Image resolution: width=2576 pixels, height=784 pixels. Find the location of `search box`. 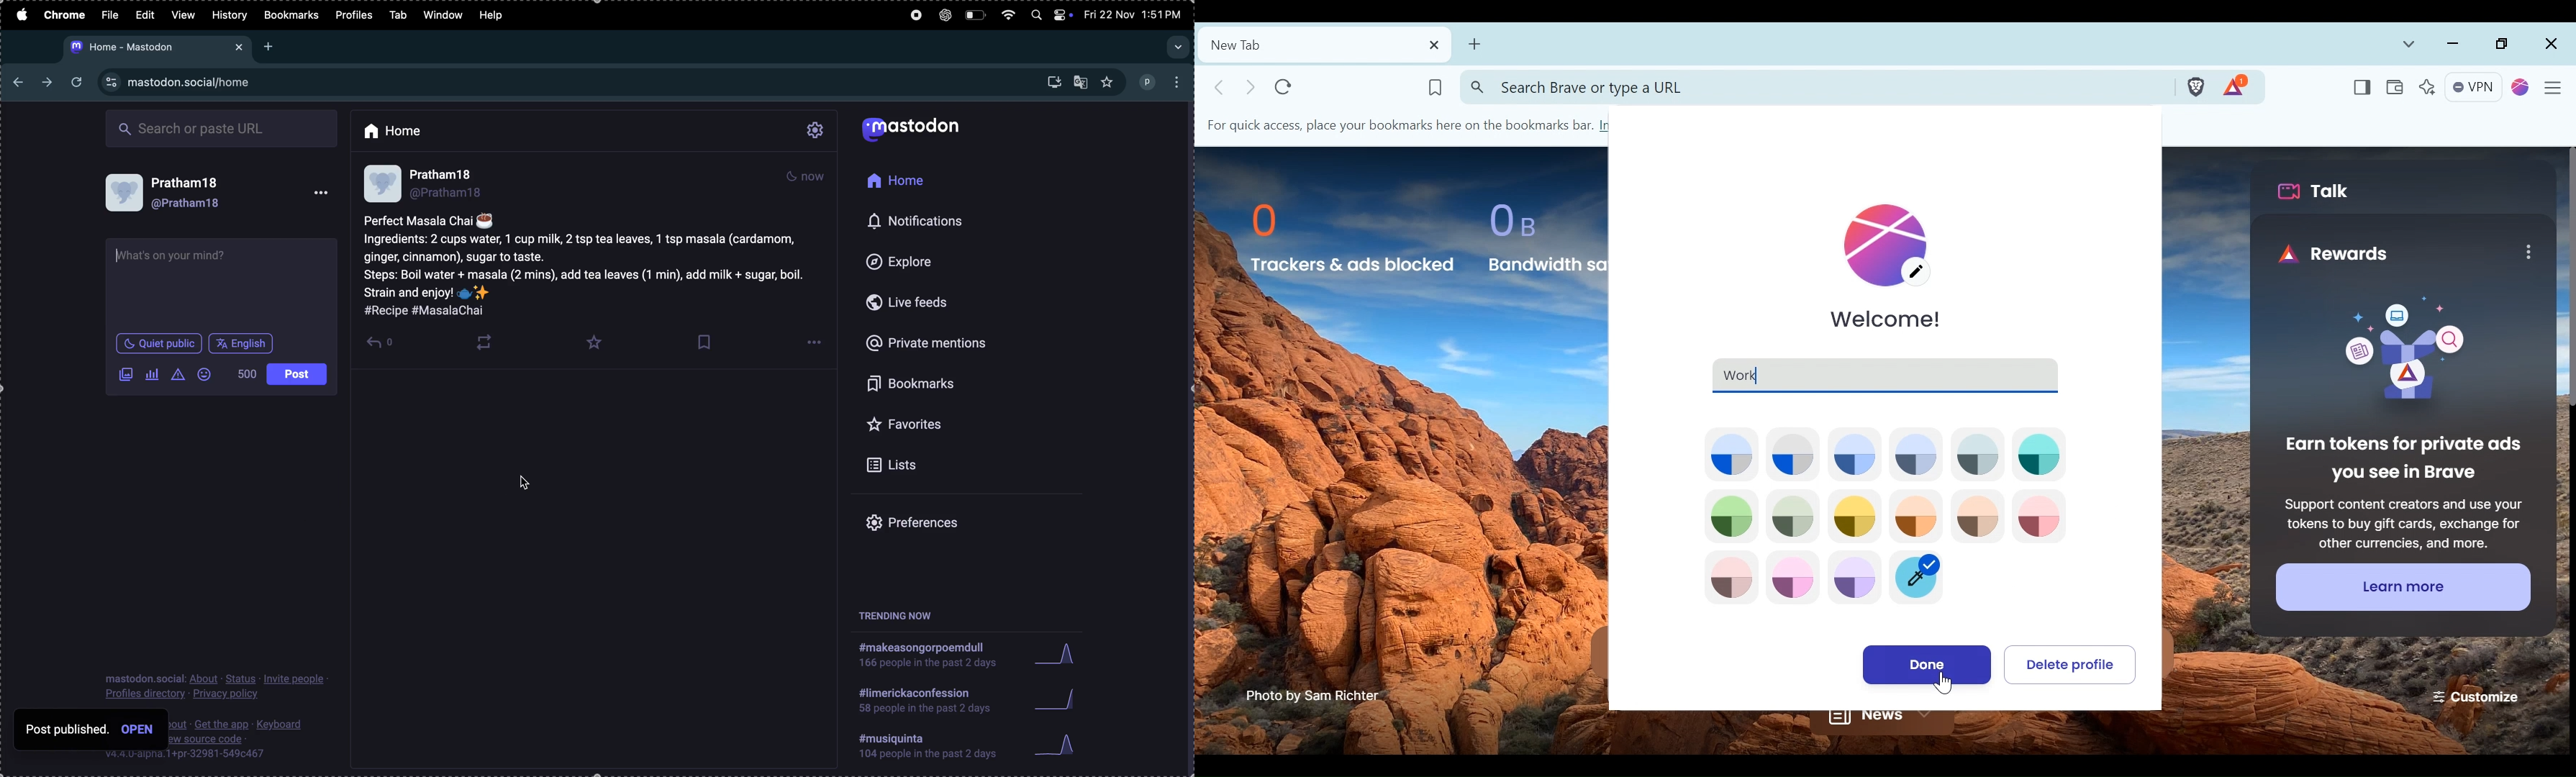

search box is located at coordinates (219, 126).